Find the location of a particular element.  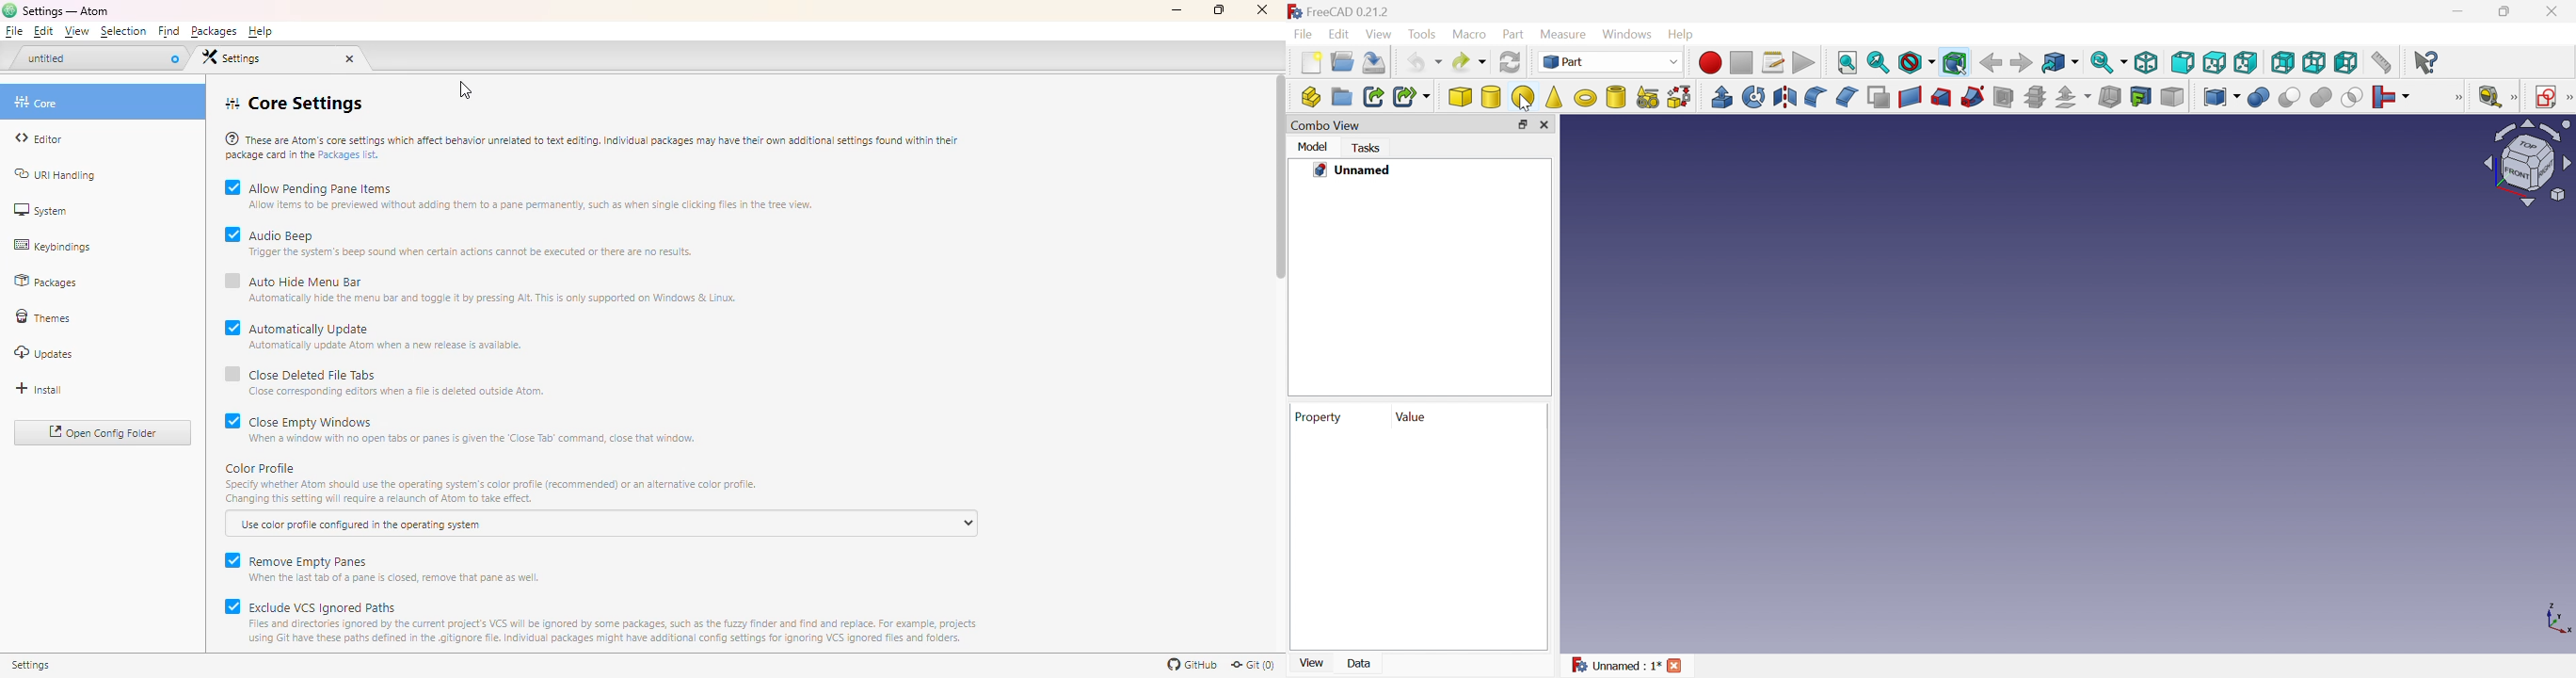

checkbox is located at coordinates (232, 242).